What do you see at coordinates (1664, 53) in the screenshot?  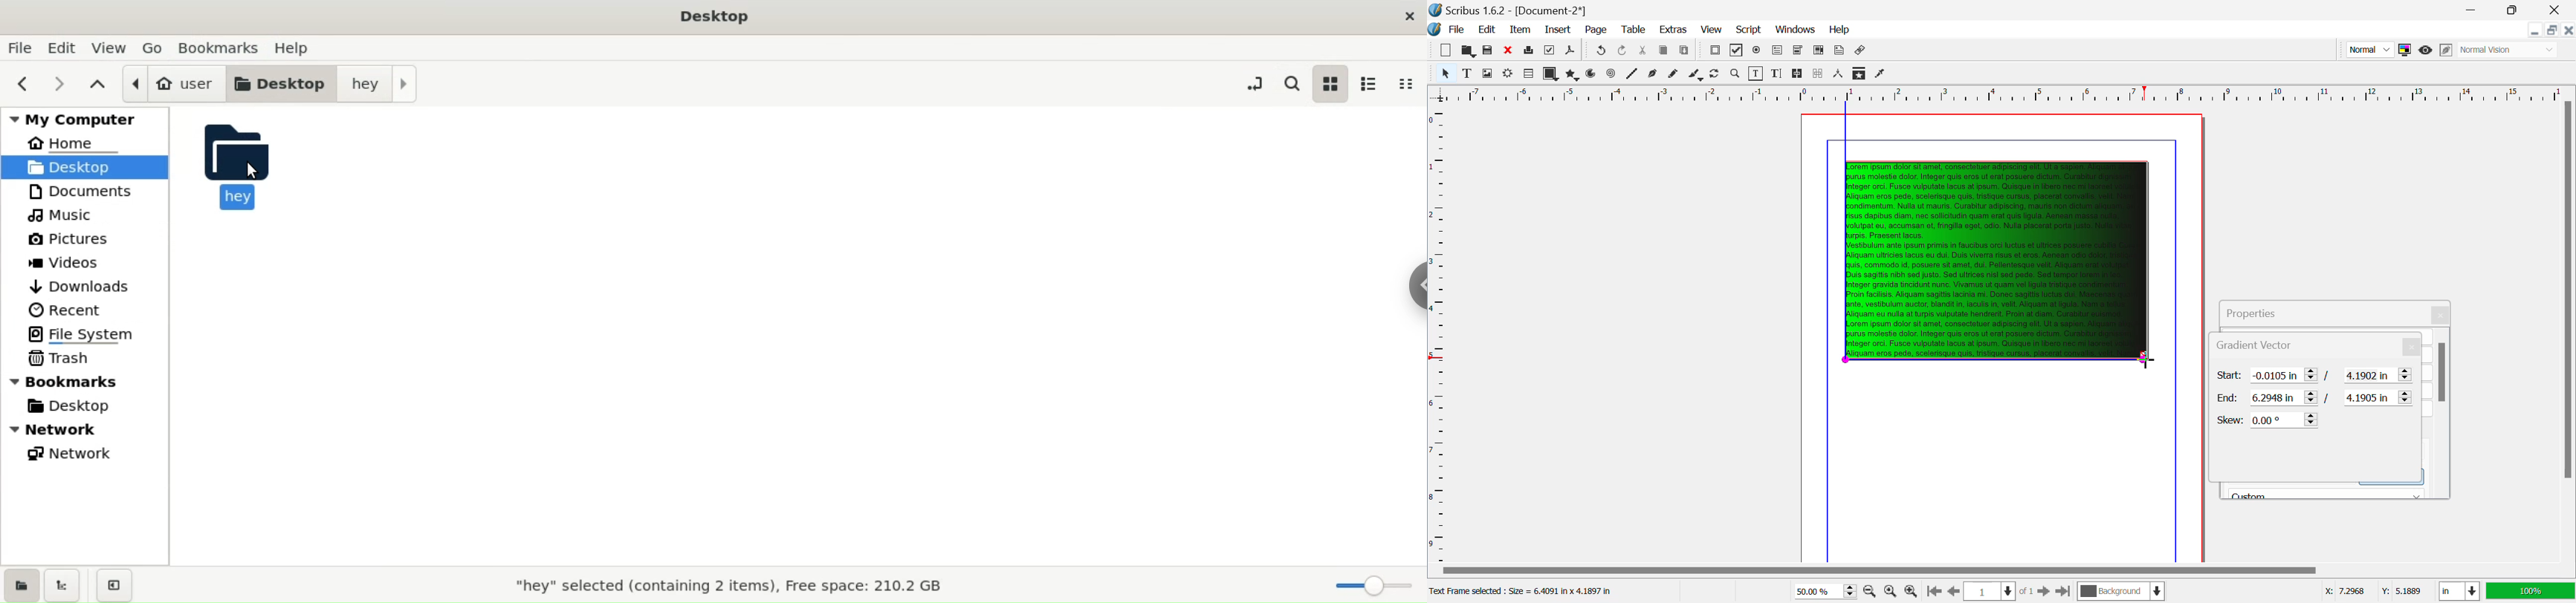 I see `Copy` at bounding box center [1664, 53].